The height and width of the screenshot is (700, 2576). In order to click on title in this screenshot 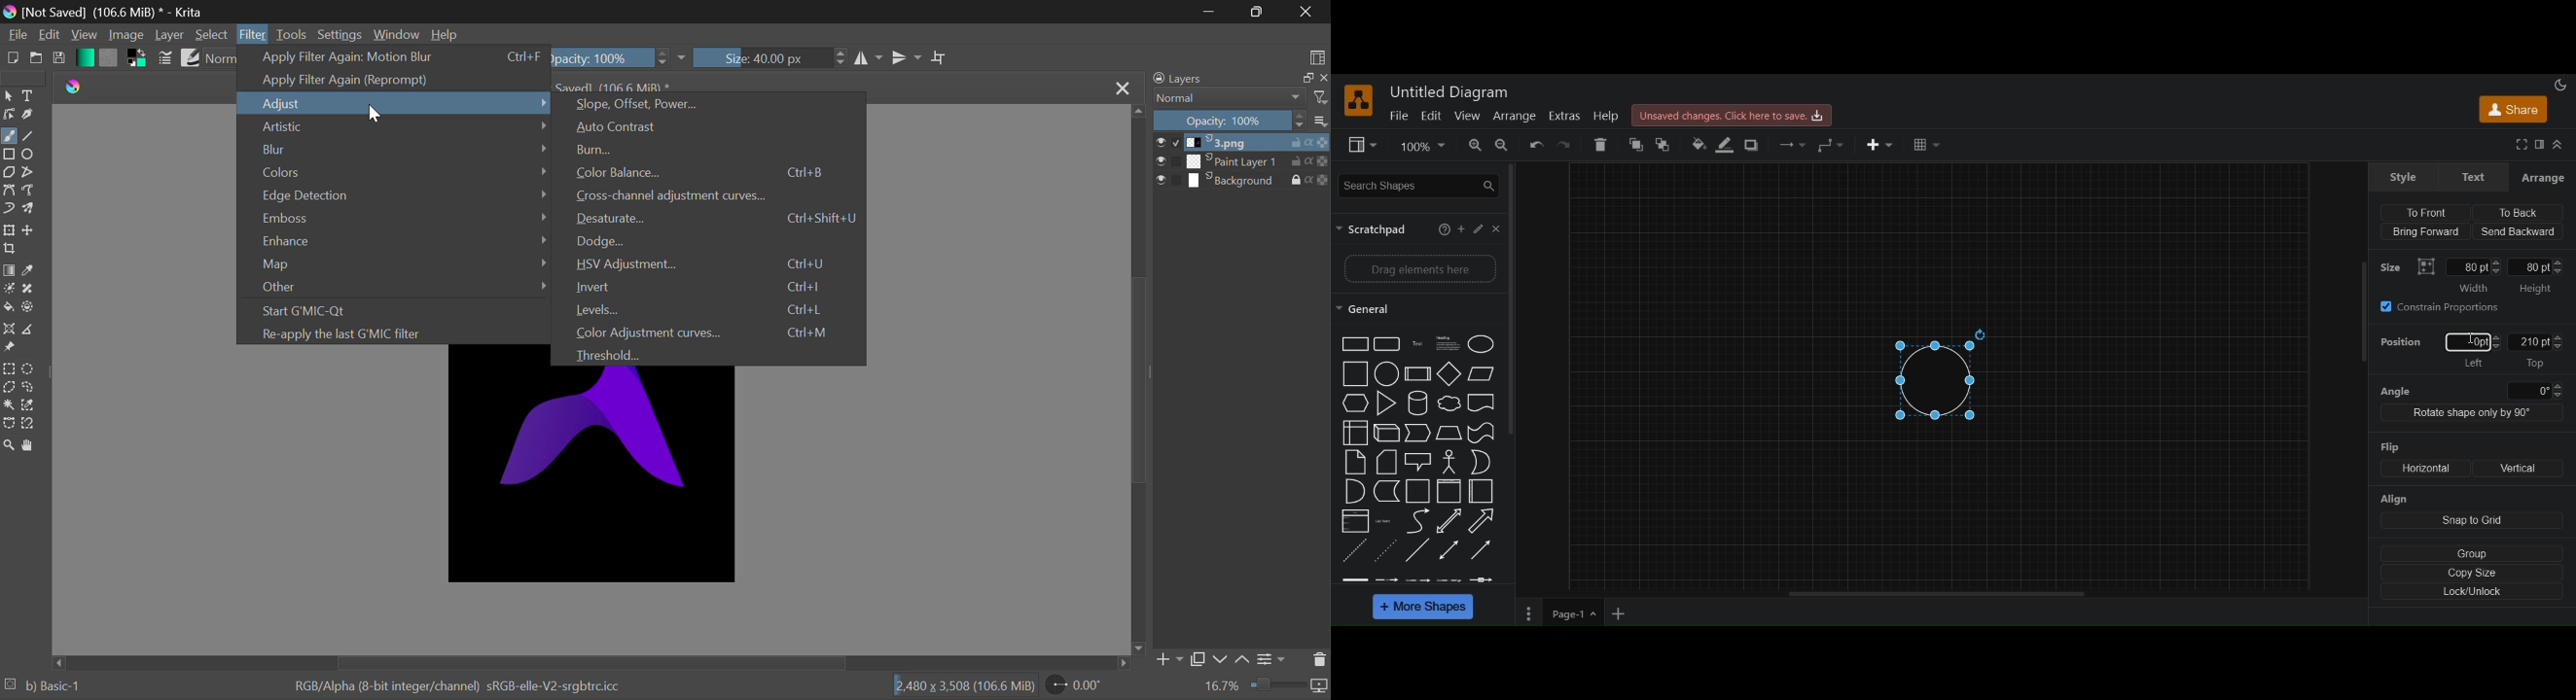, I will do `click(1452, 92)`.